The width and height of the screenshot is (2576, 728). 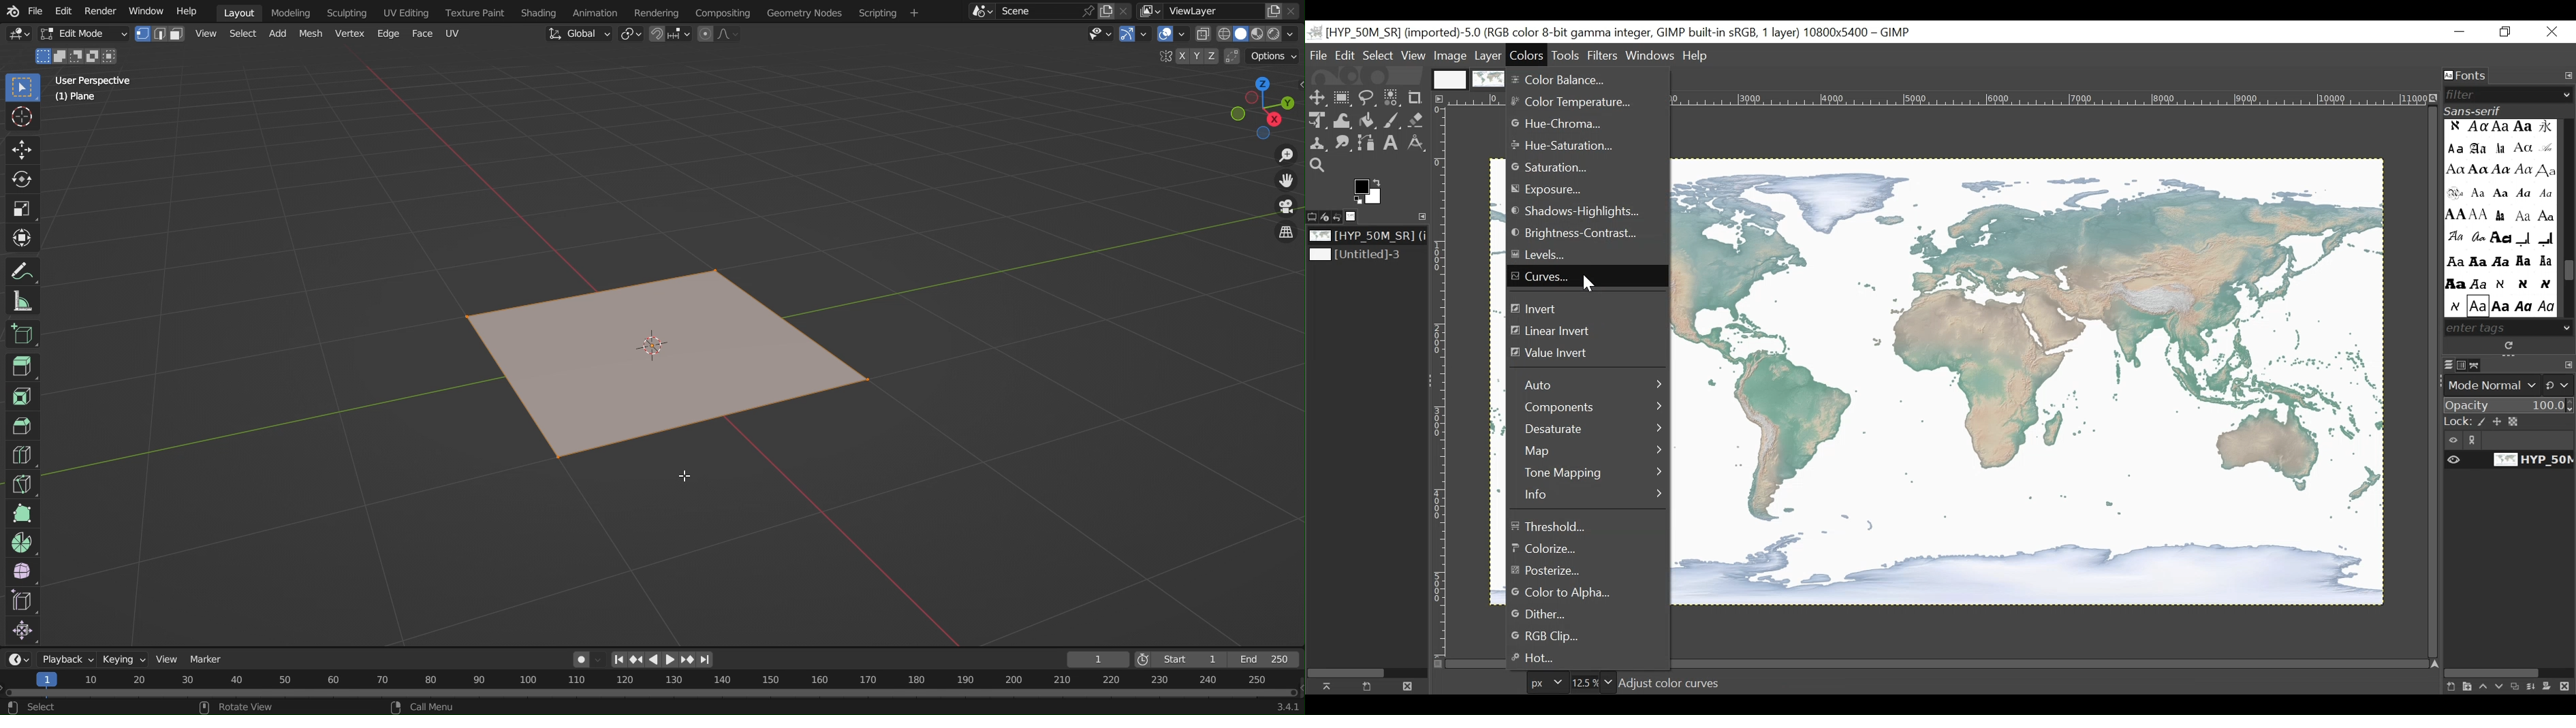 I want to click on Vertical Rule, so click(x=1439, y=381).